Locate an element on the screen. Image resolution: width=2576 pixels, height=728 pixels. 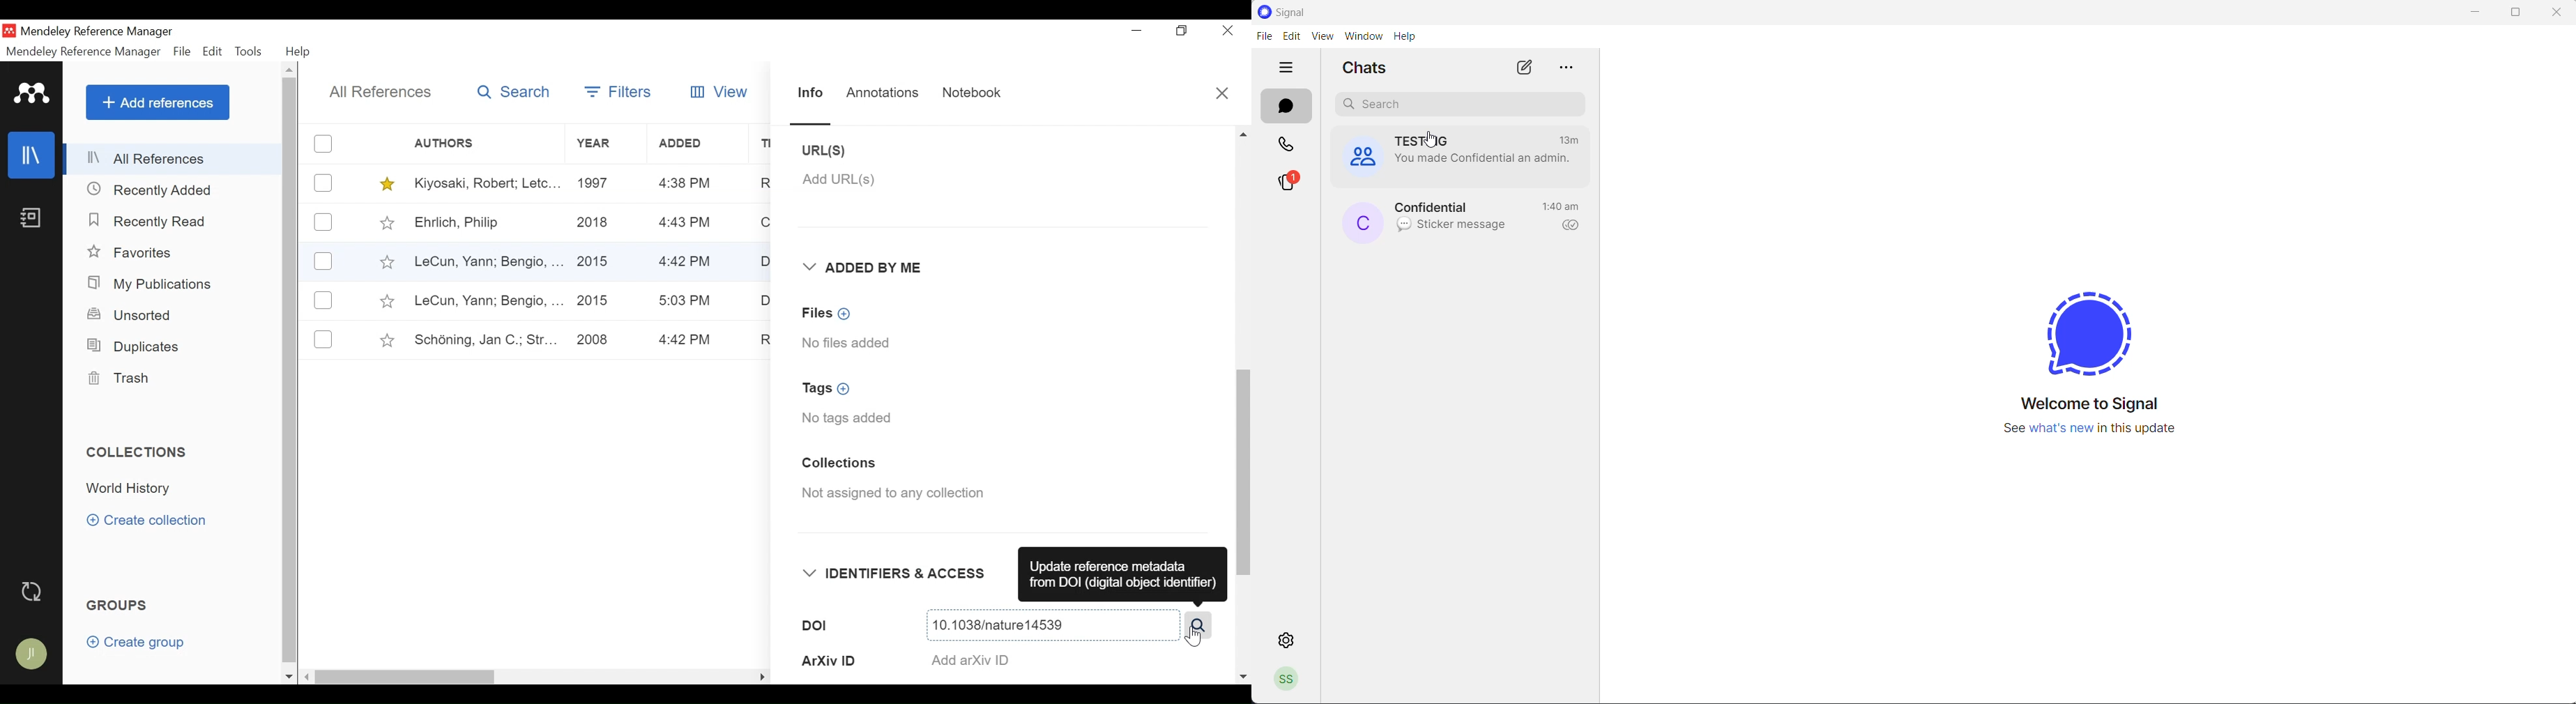
Unsorted is located at coordinates (131, 315).